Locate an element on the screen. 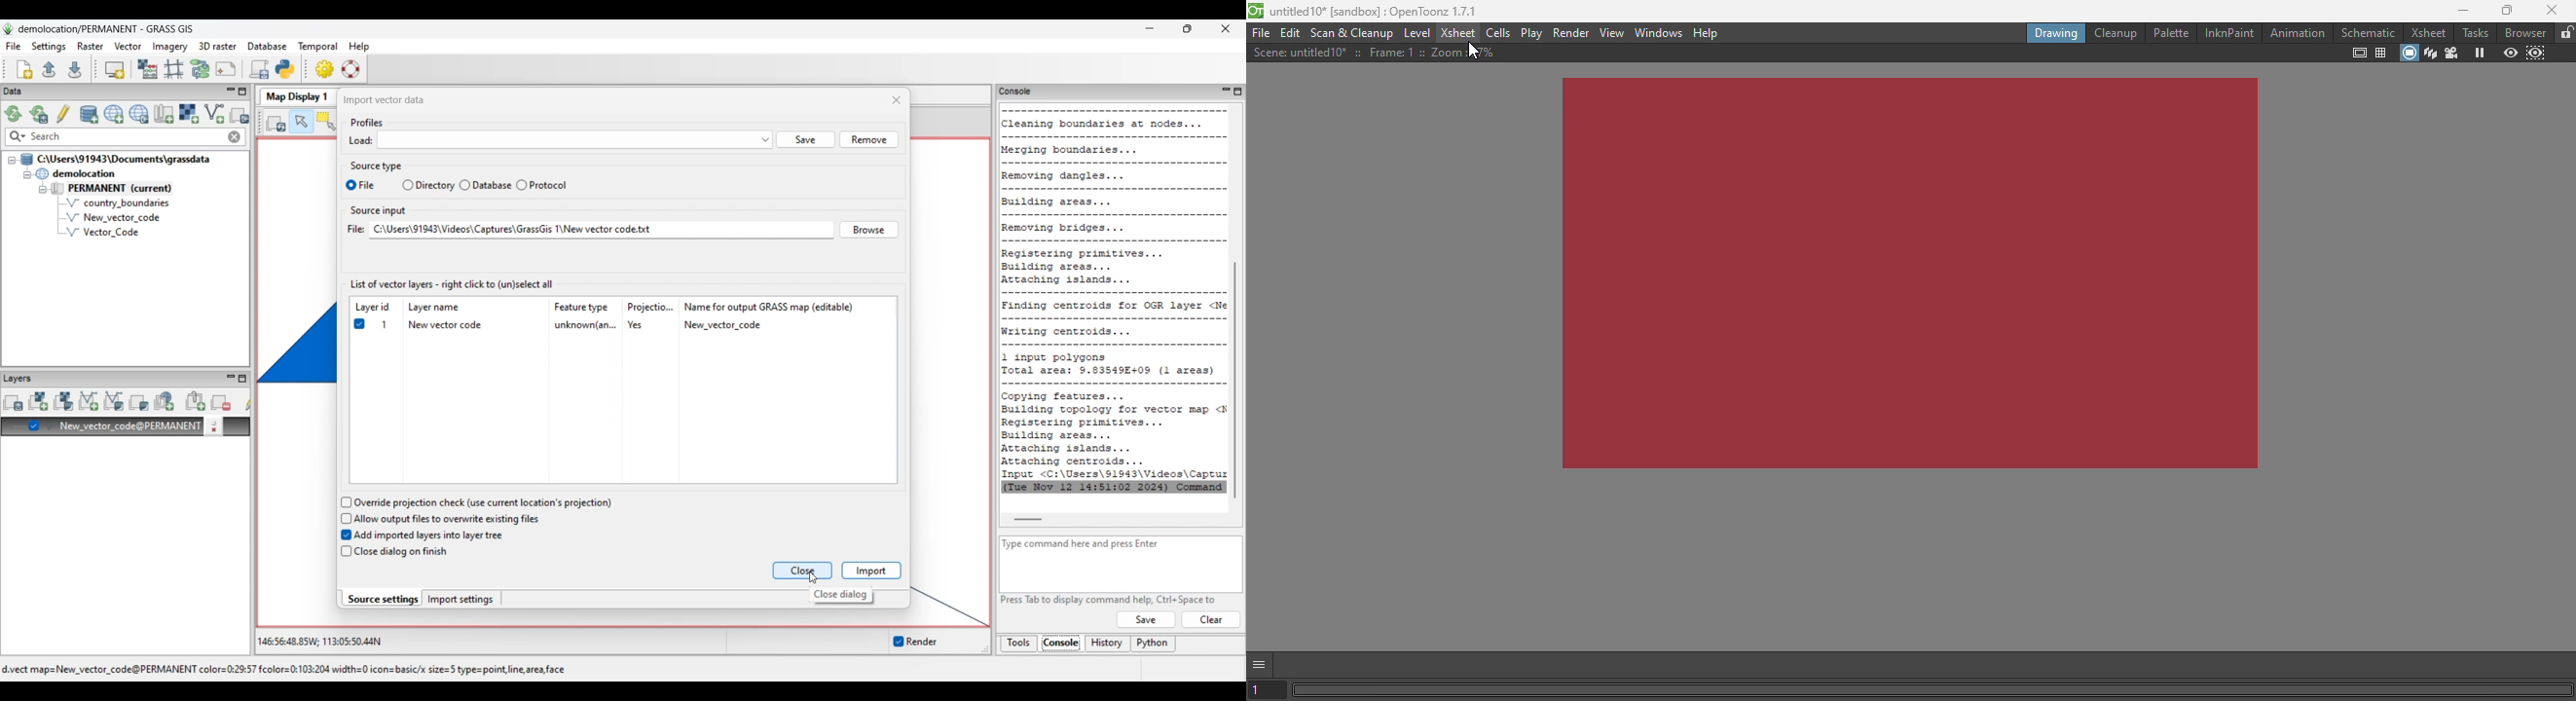  Safe area is located at coordinates (2358, 54).